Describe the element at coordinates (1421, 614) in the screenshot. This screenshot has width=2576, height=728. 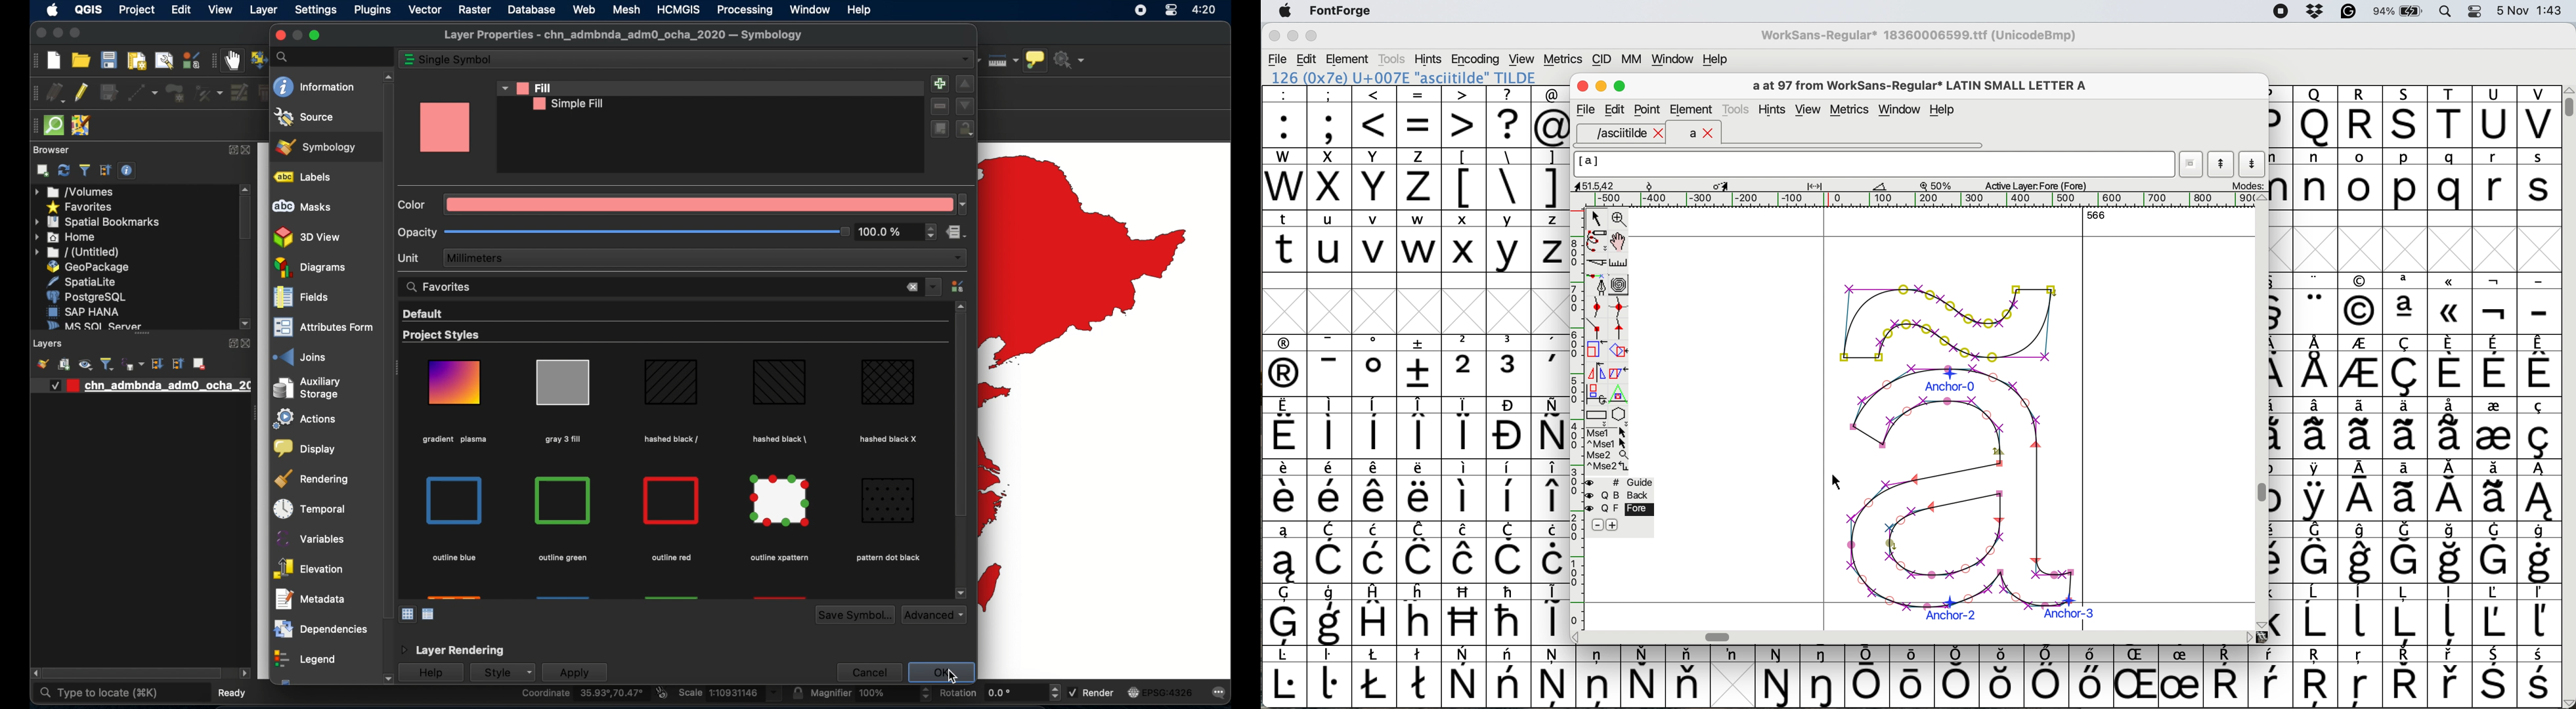
I see `` at that location.